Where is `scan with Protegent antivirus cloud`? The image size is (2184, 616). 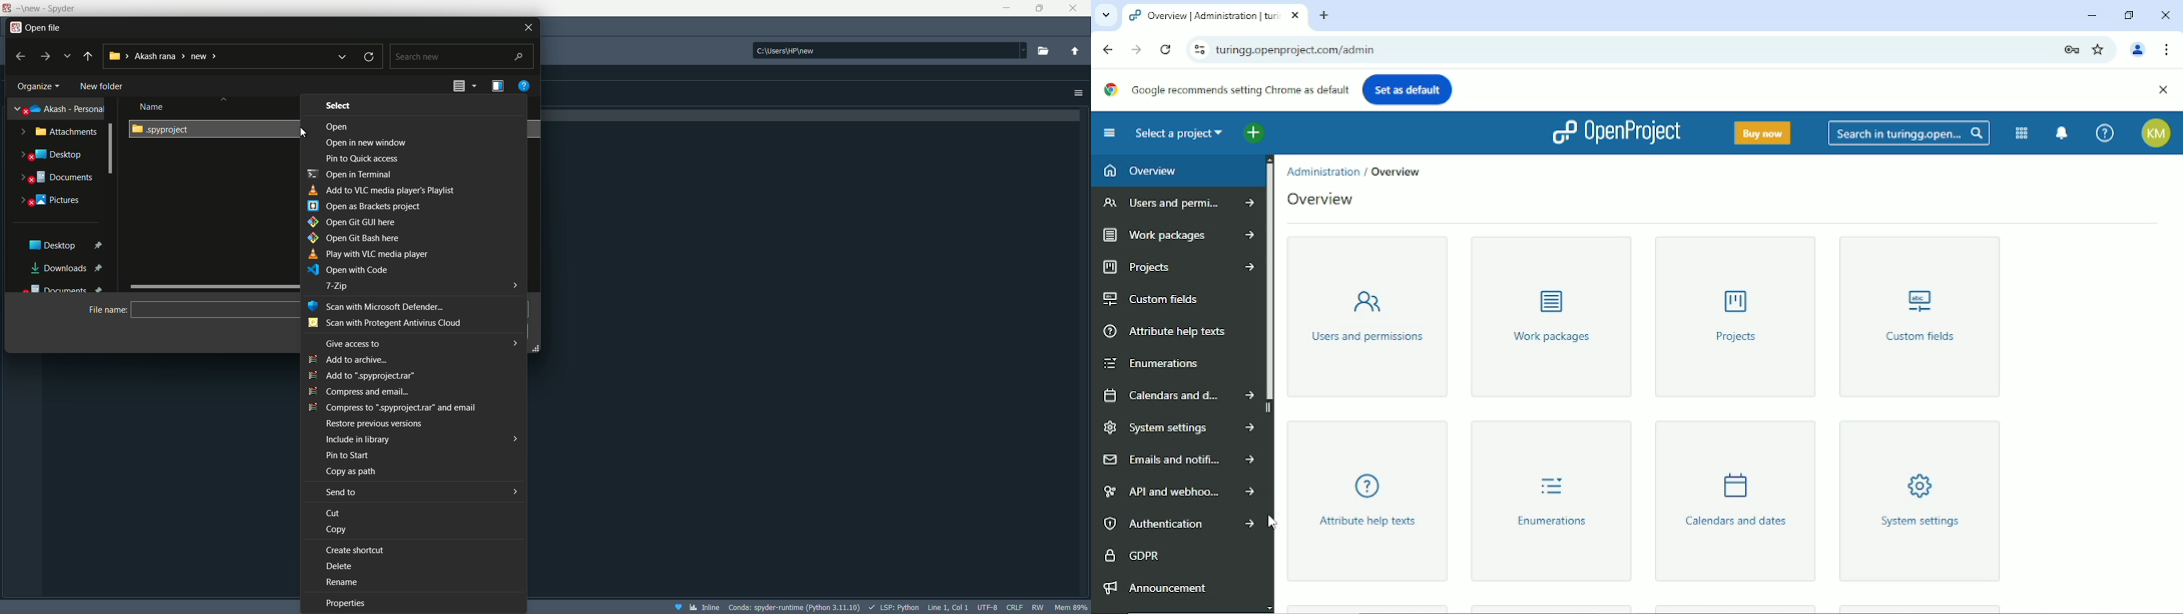
scan with Protegent antivirus cloud is located at coordinates (388, 323).